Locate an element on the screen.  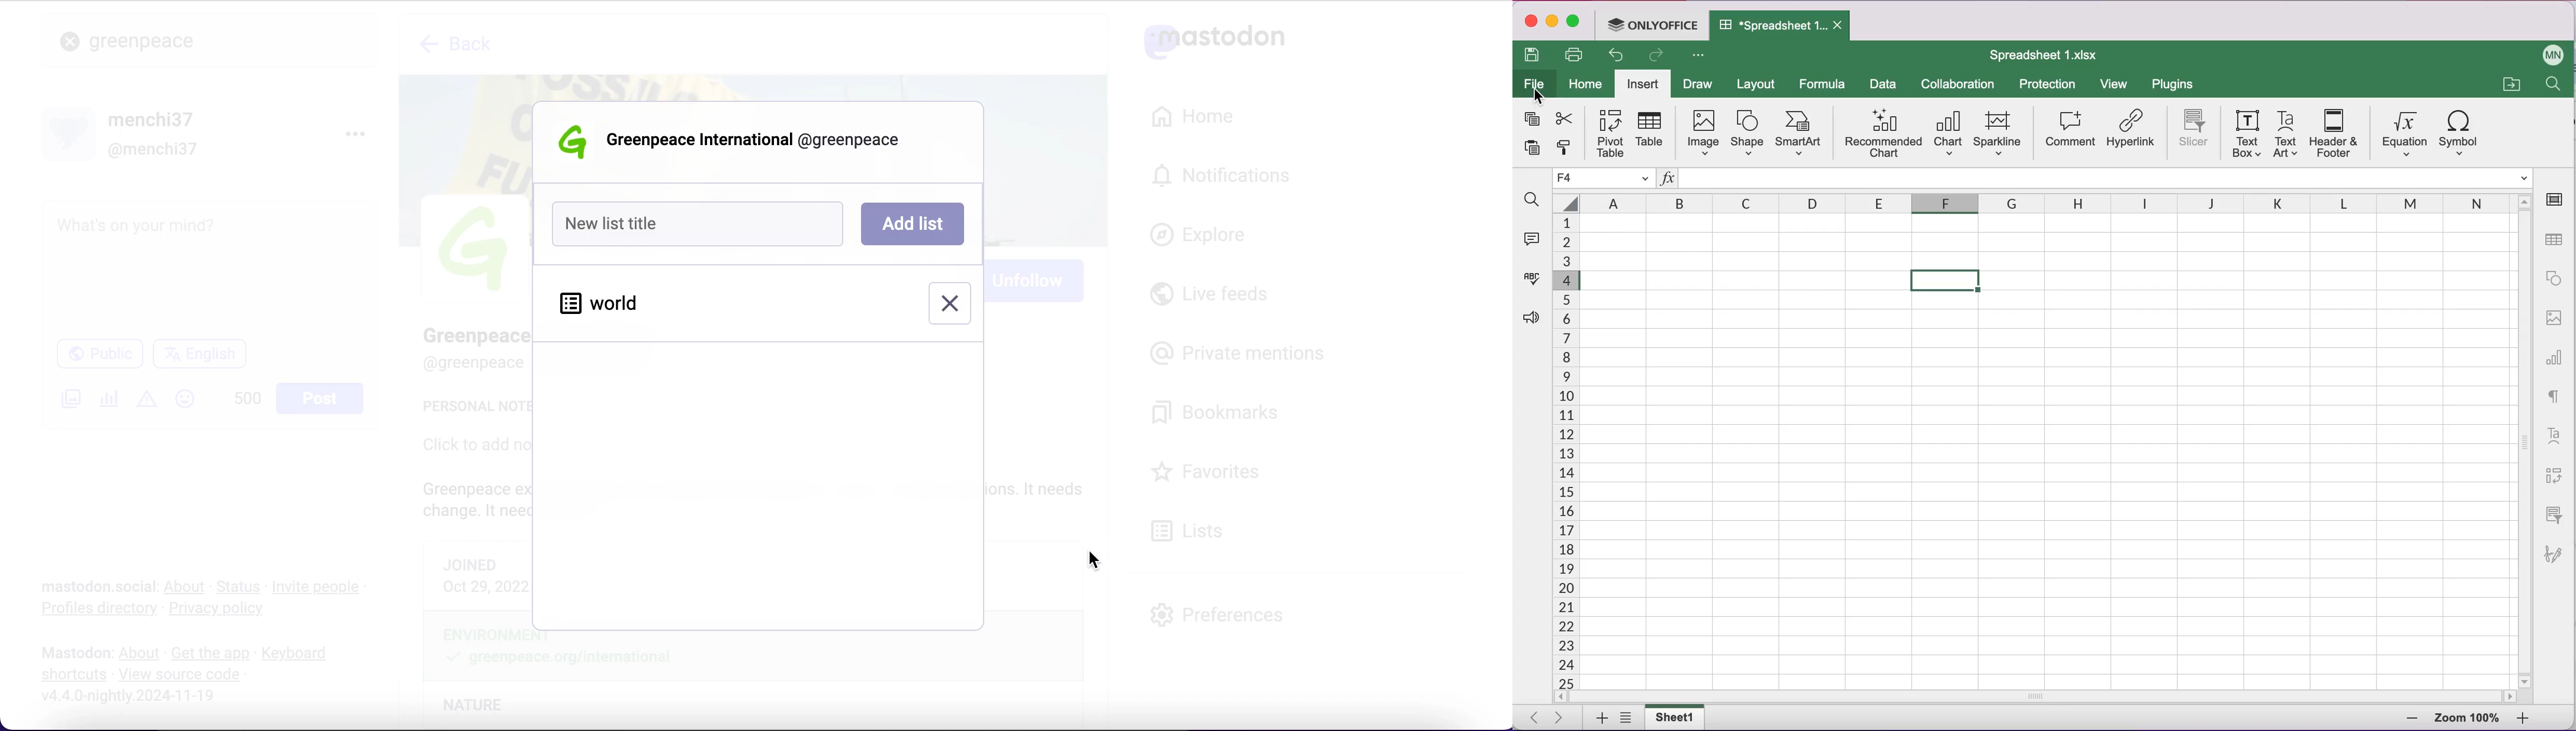
language is located at coordinates (205, 358).